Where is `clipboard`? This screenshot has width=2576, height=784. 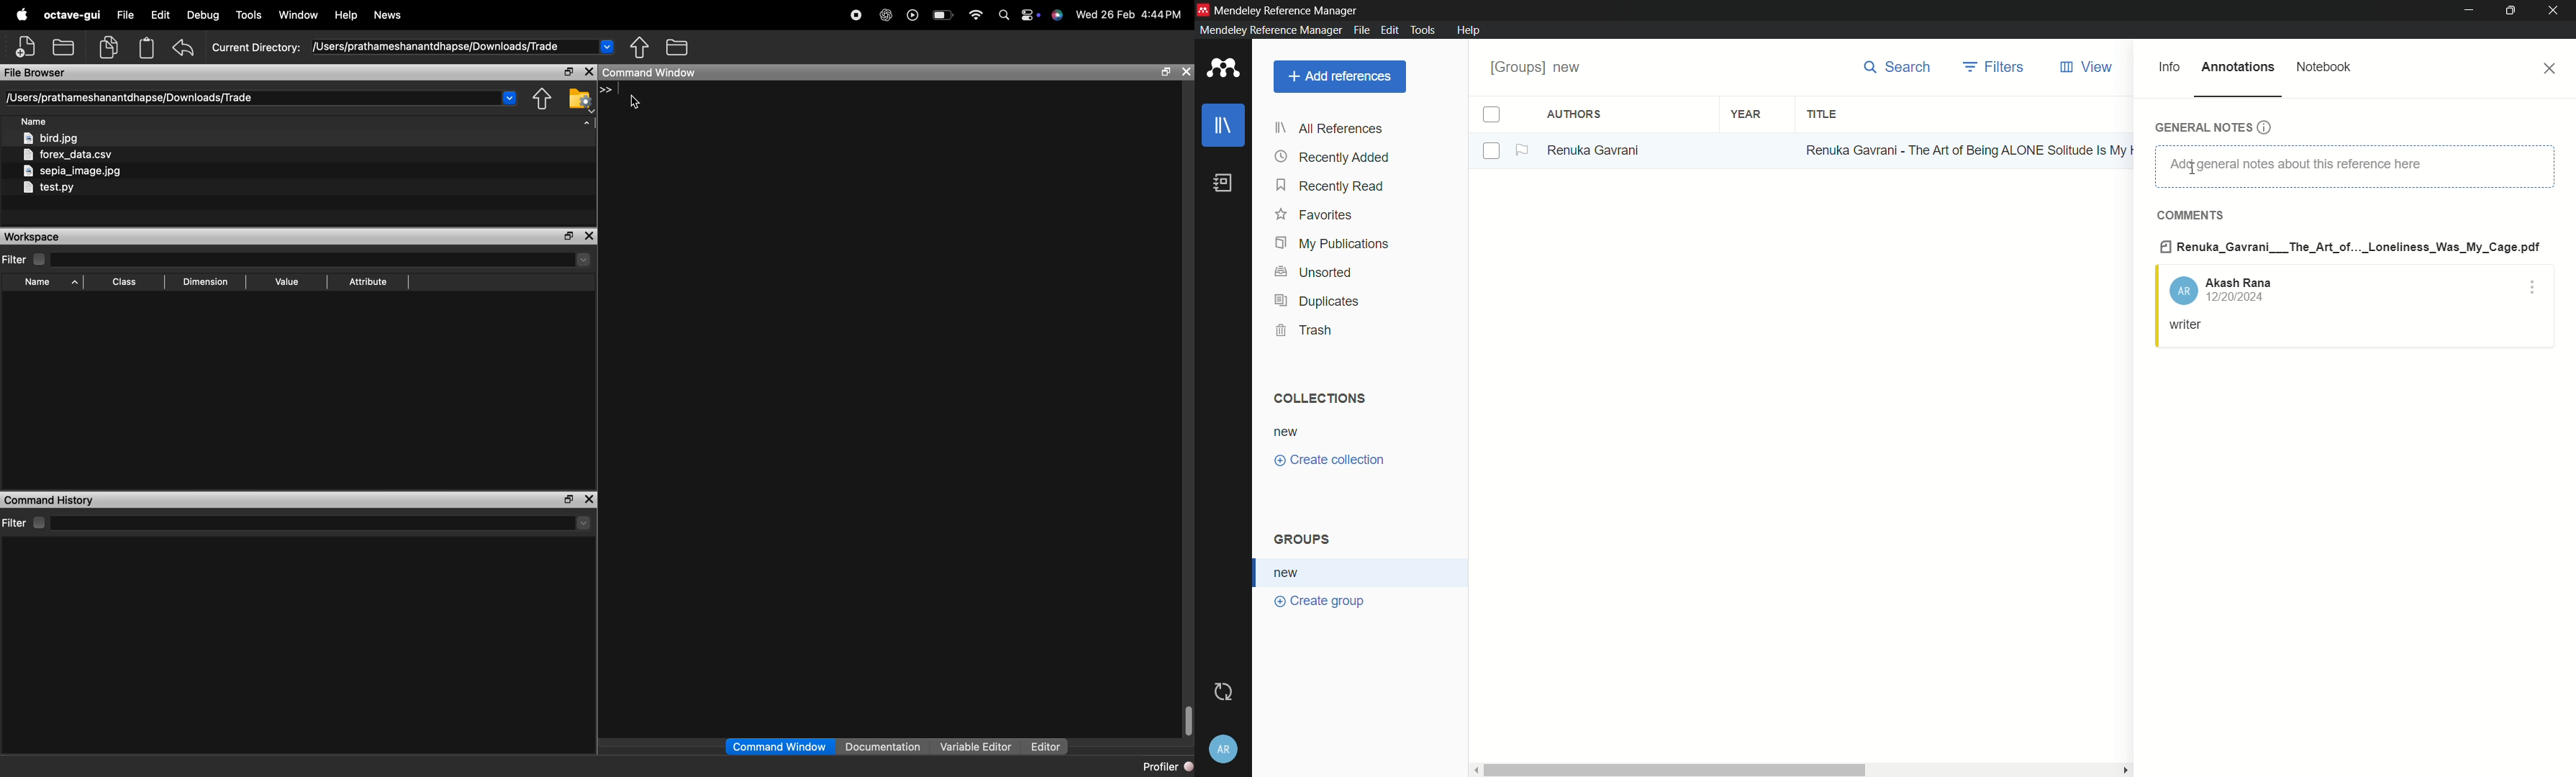
clipboard is located at coordinates (147, 48).